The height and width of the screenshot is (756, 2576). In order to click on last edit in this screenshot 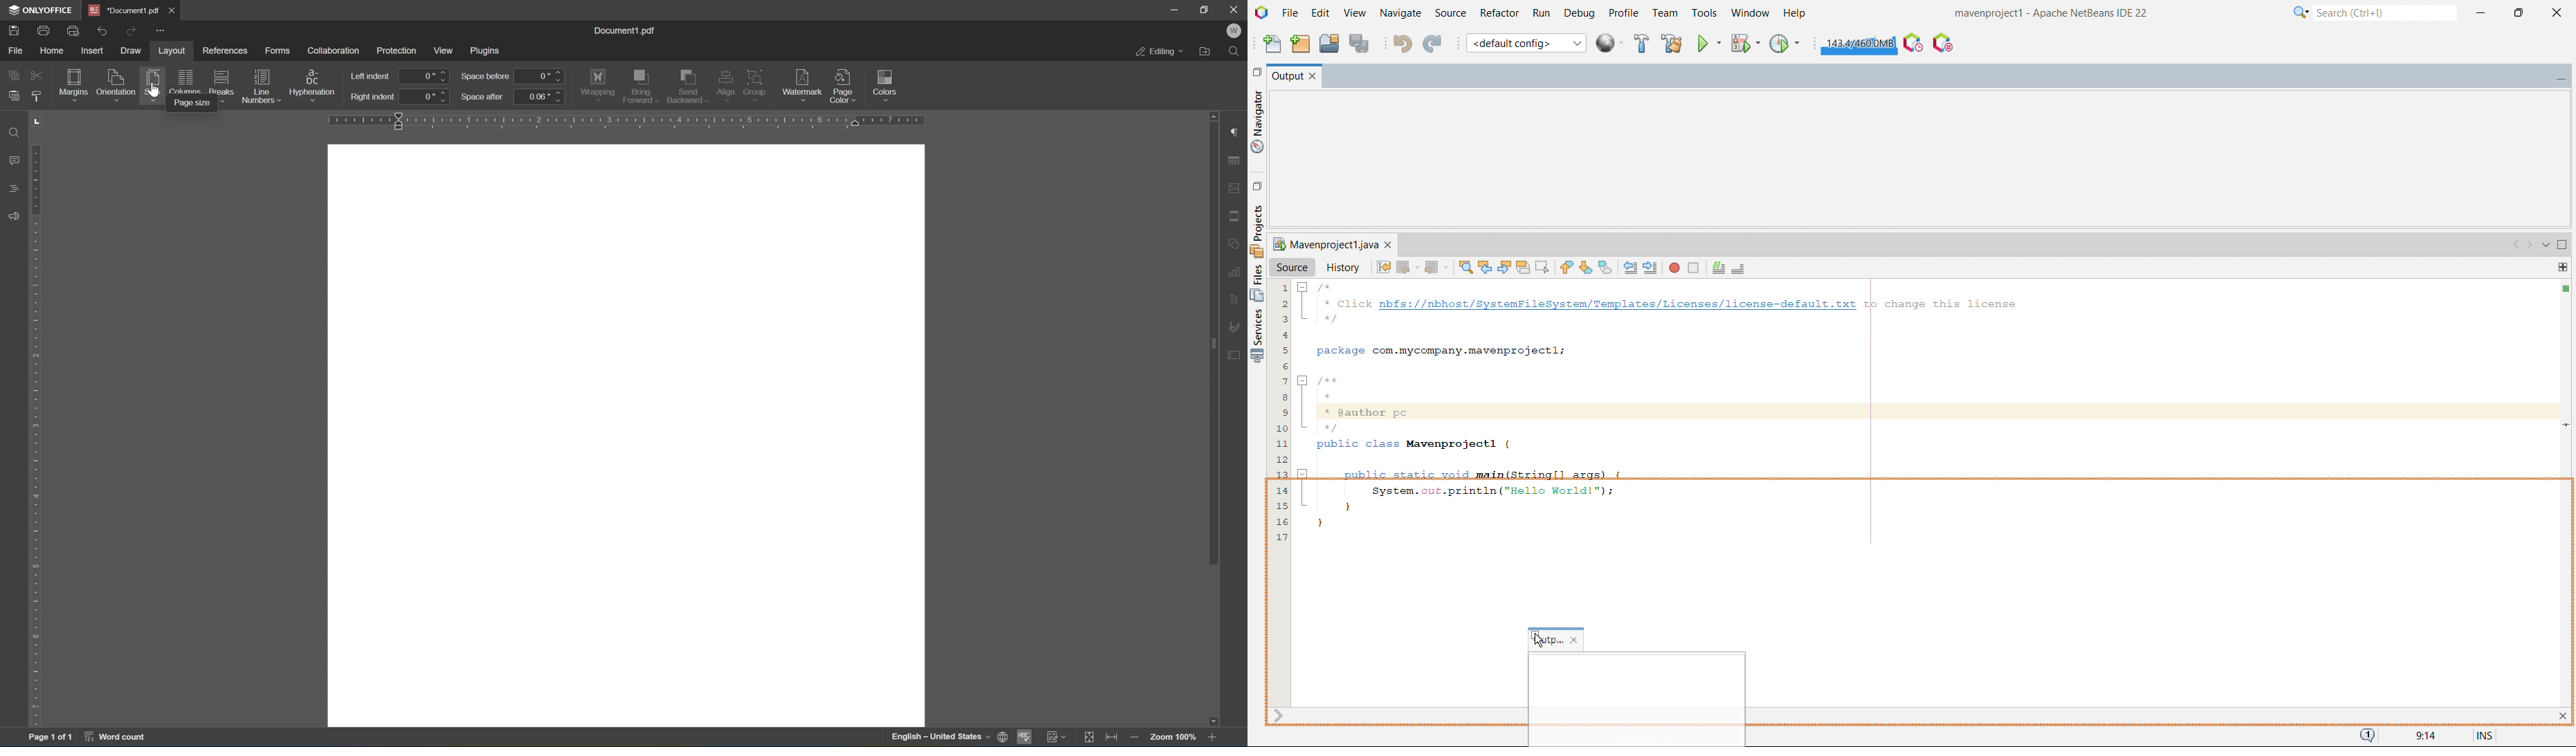, I will do `click(1384, 266)`.